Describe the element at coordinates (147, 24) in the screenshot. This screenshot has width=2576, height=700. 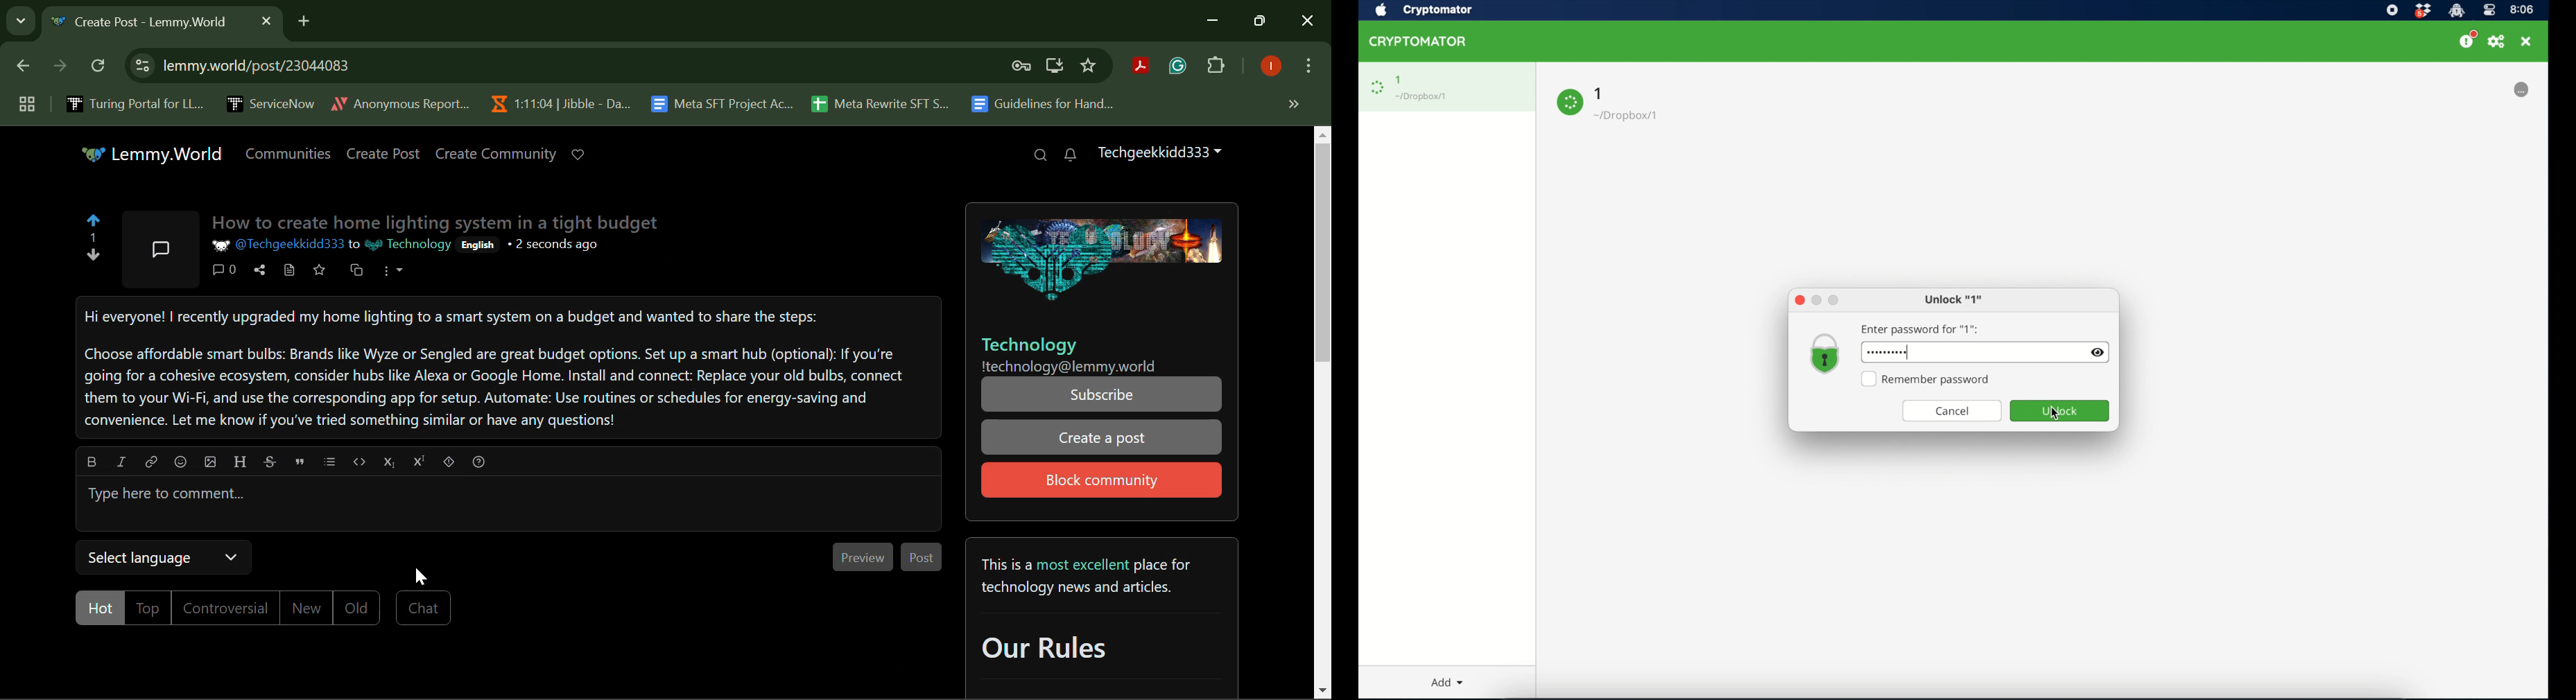
I see `Webpage Heading` at that location.